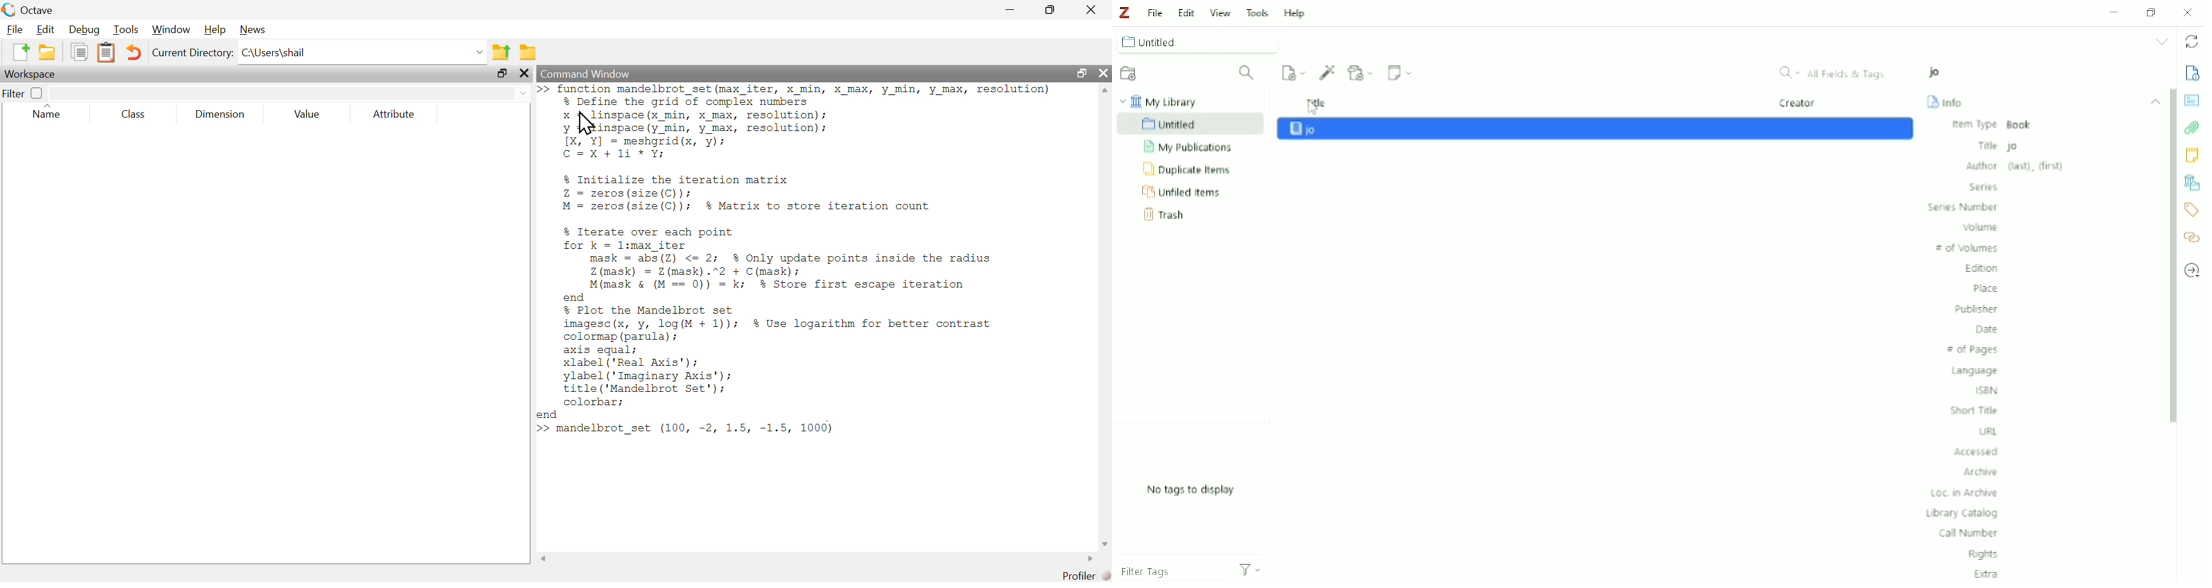 The height and width of the screenshot is (588, 2212). What do you see at coordinates (395, 115) in the screenshot?
I see `Attribute` at bounding box center [395, 115].